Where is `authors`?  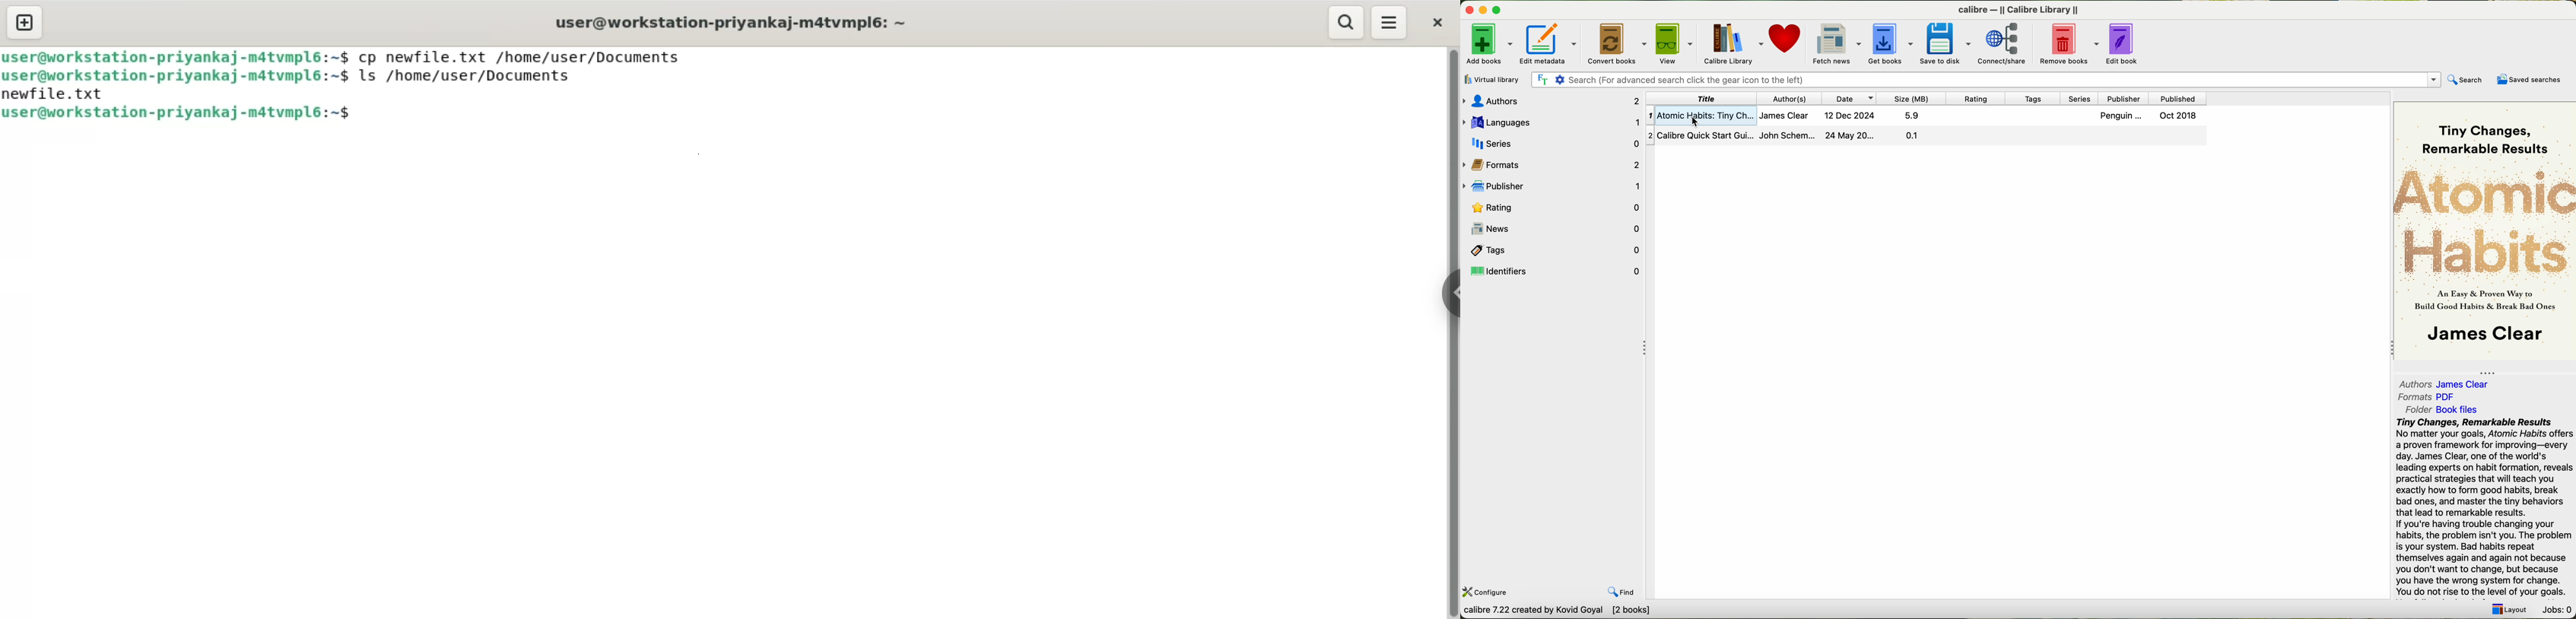
authors is located at coordinates (2451, 384).